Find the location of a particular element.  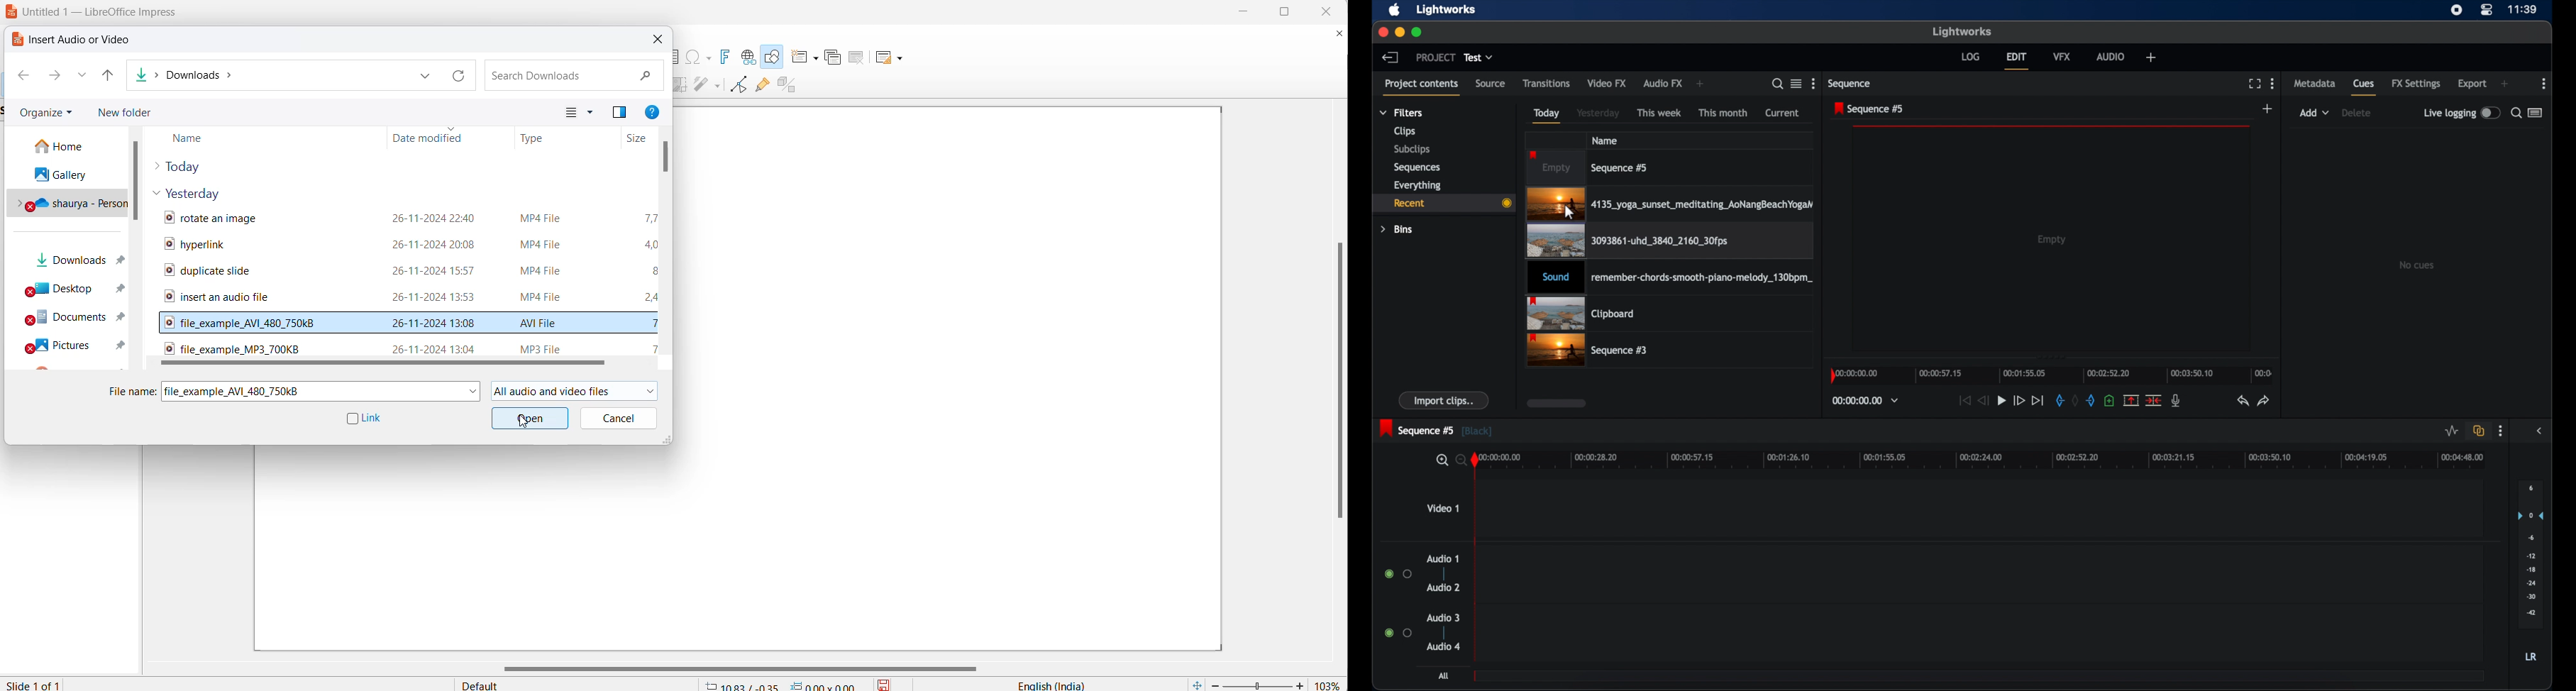

desktops is located at coordinates (74, 288).